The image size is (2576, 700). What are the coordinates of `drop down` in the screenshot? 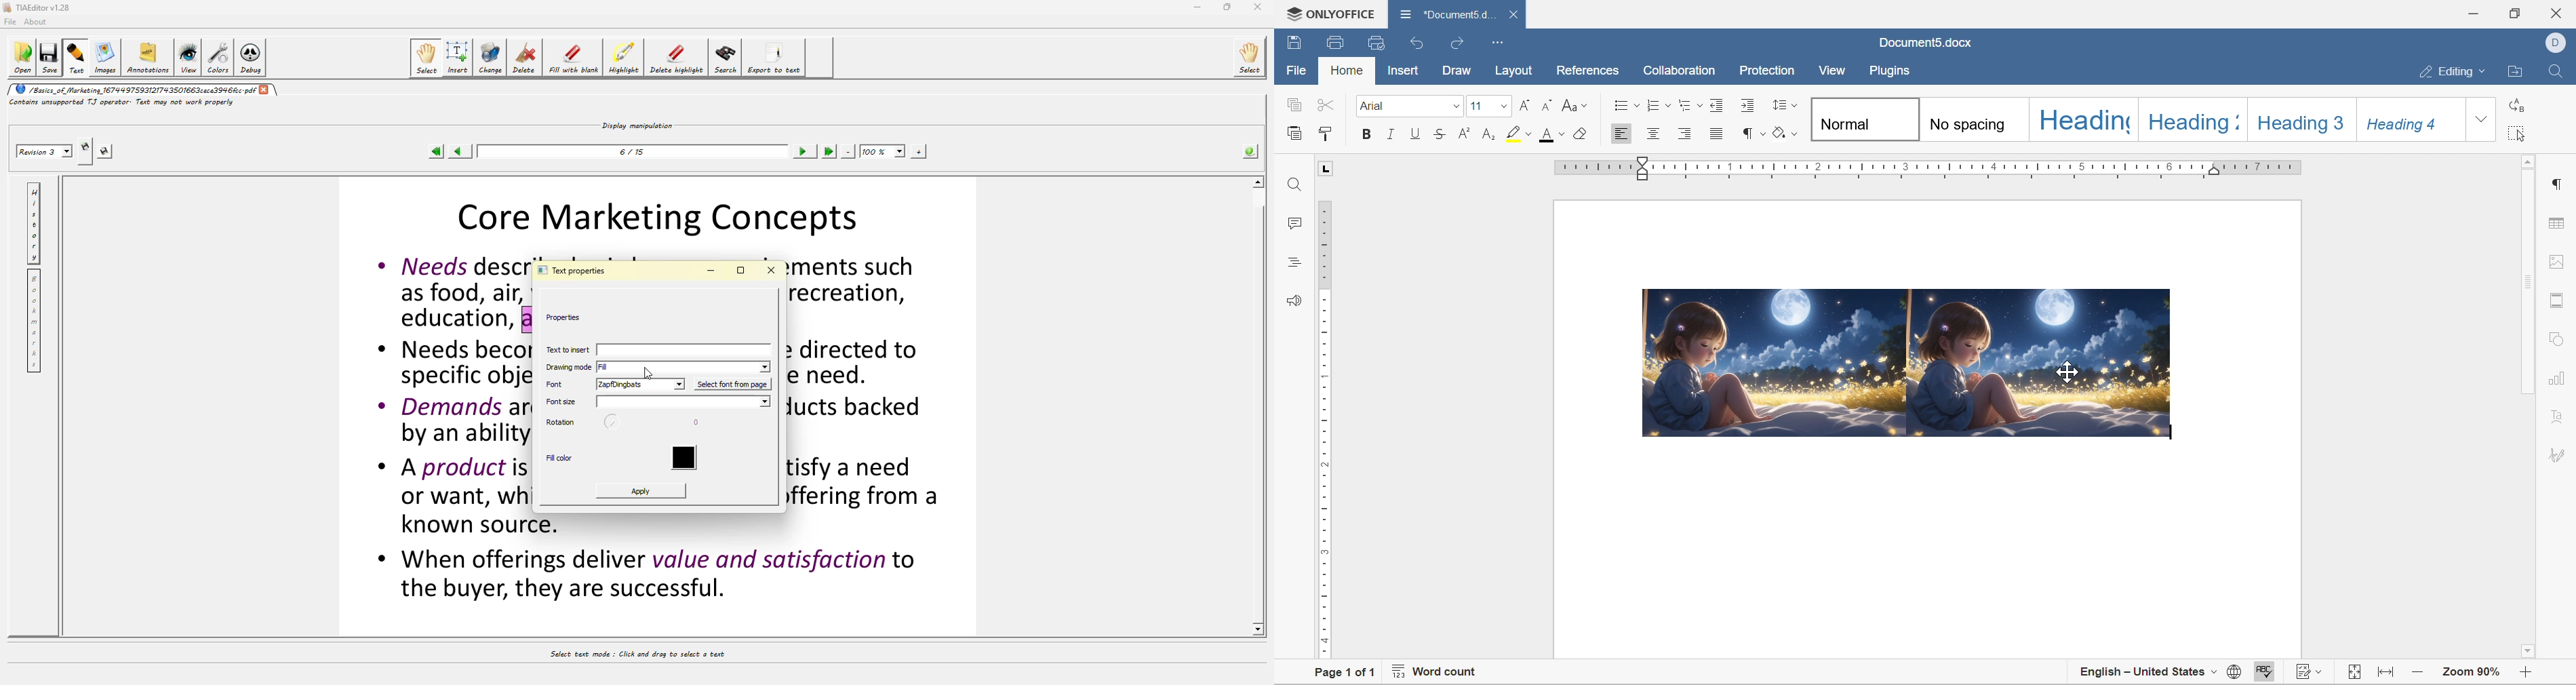 It's located at (1455, 106).